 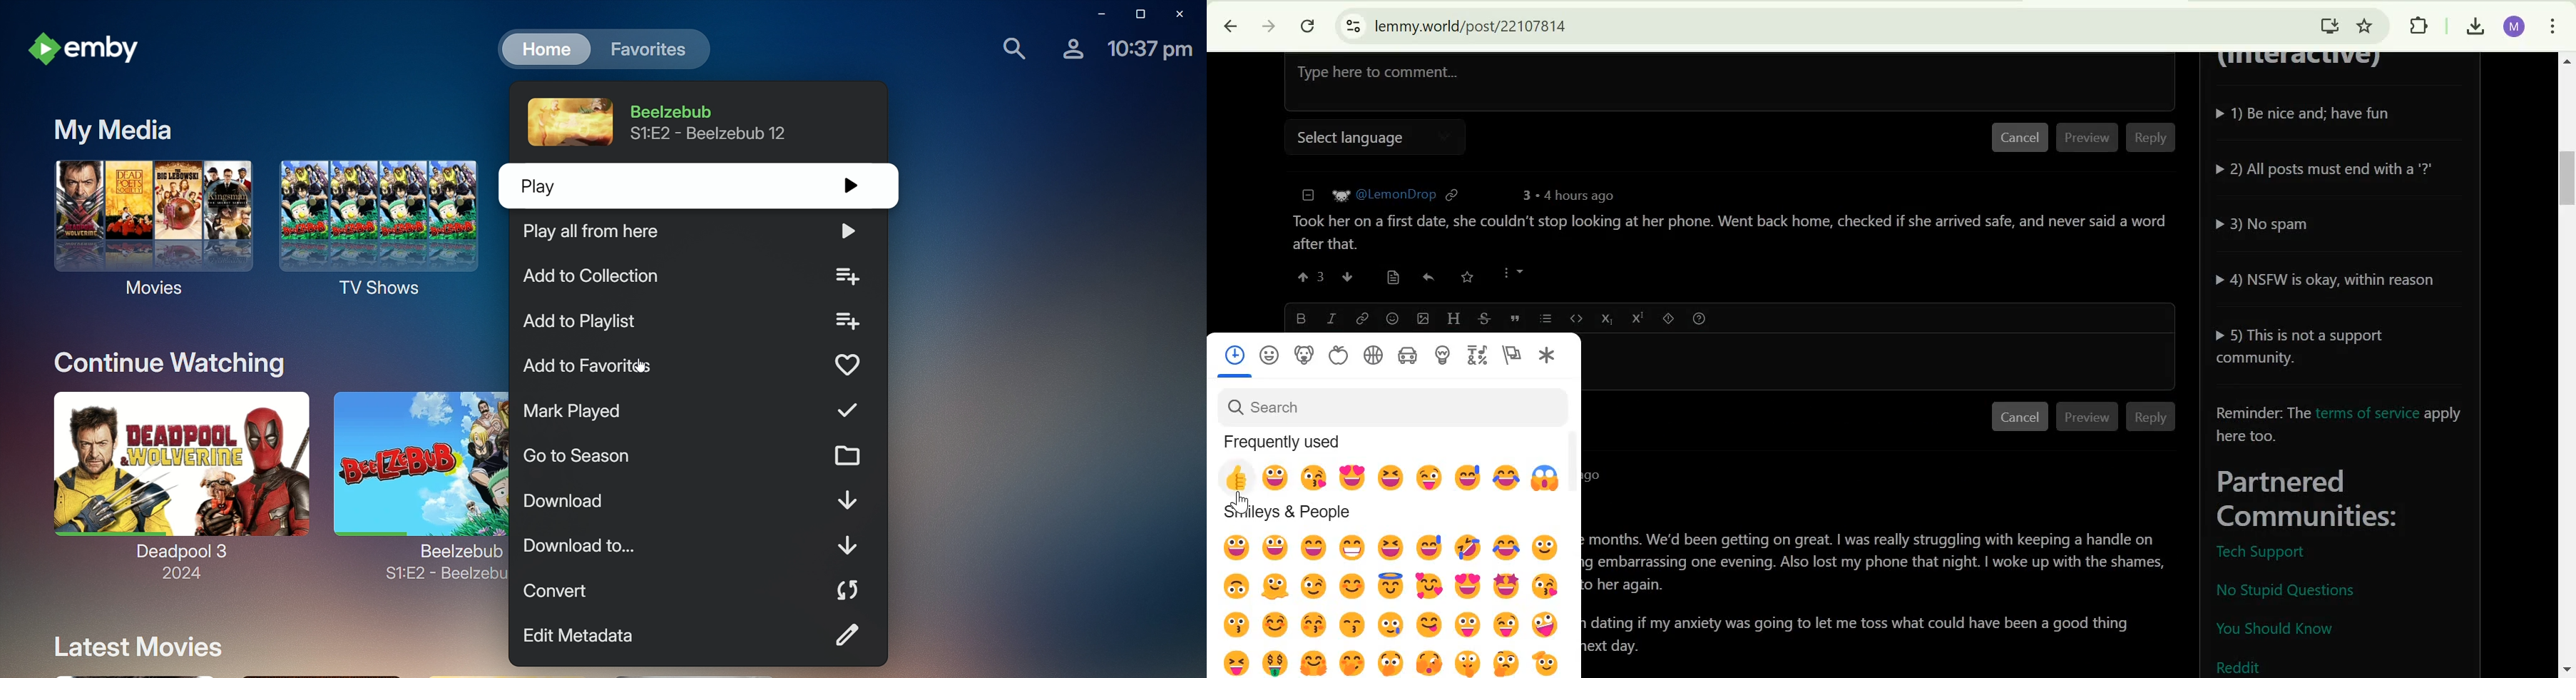 I want to click on Tech Support, so click(x=2259, y=552).